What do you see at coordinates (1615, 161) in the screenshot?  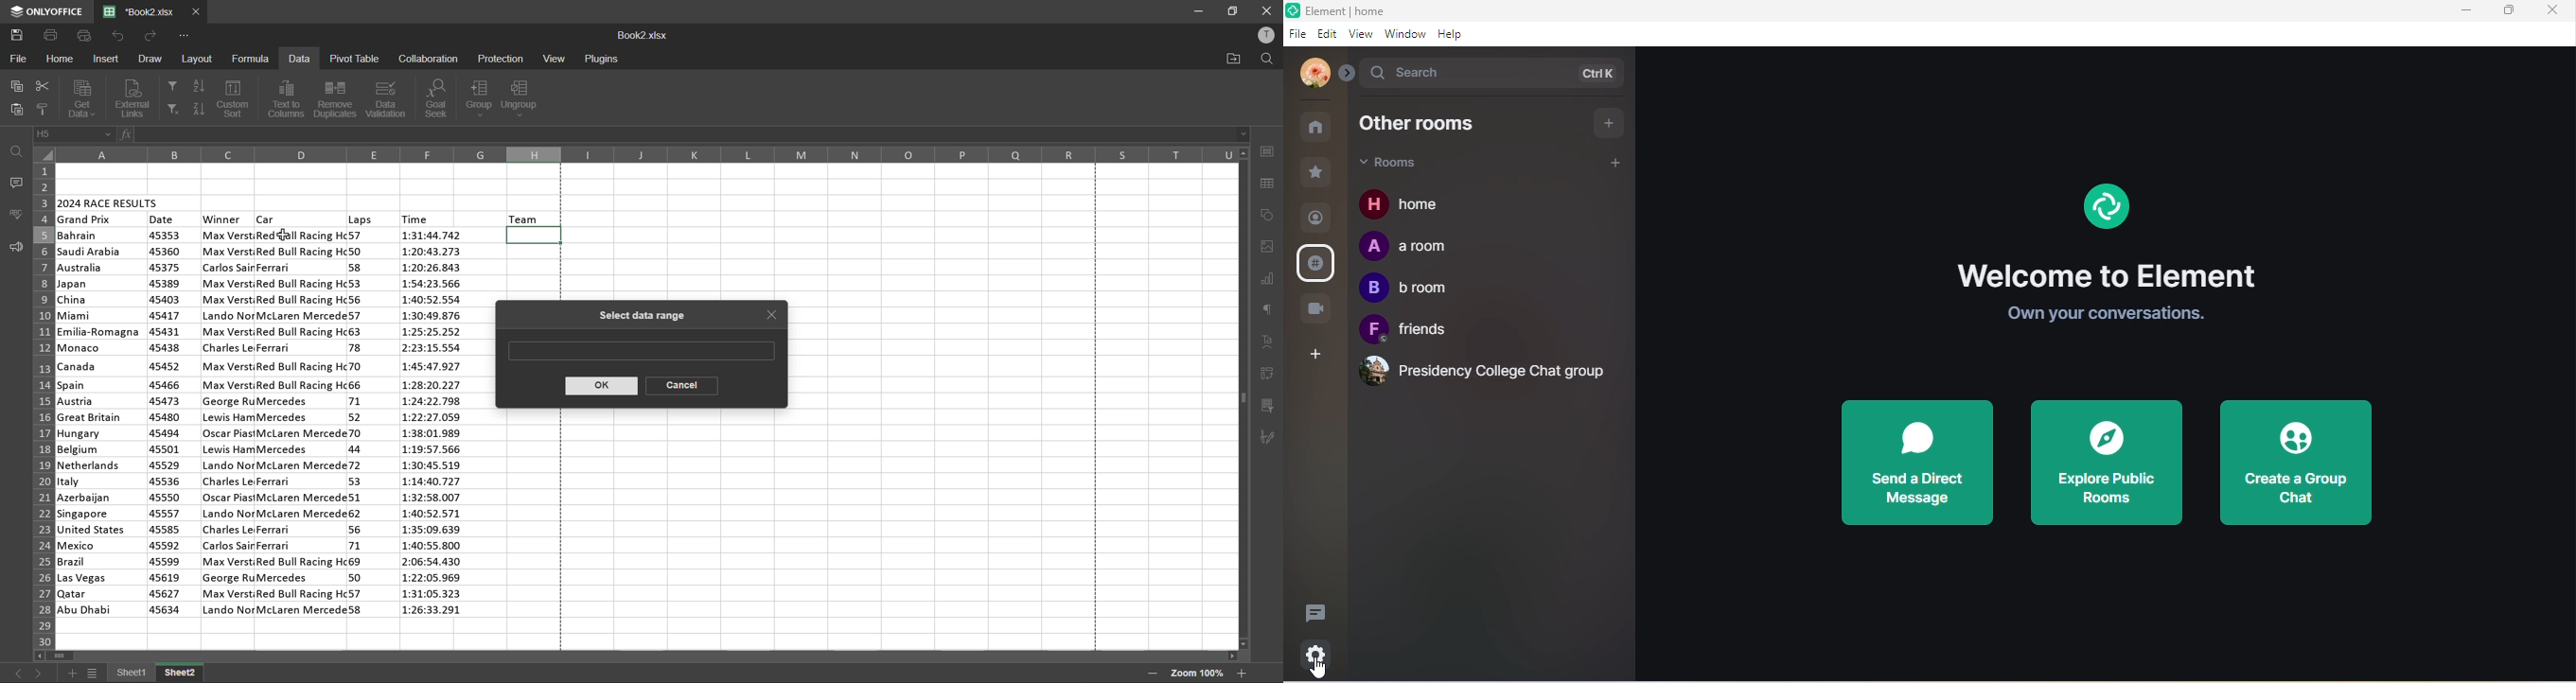 I see `add` at bounding box center [1615, 161].